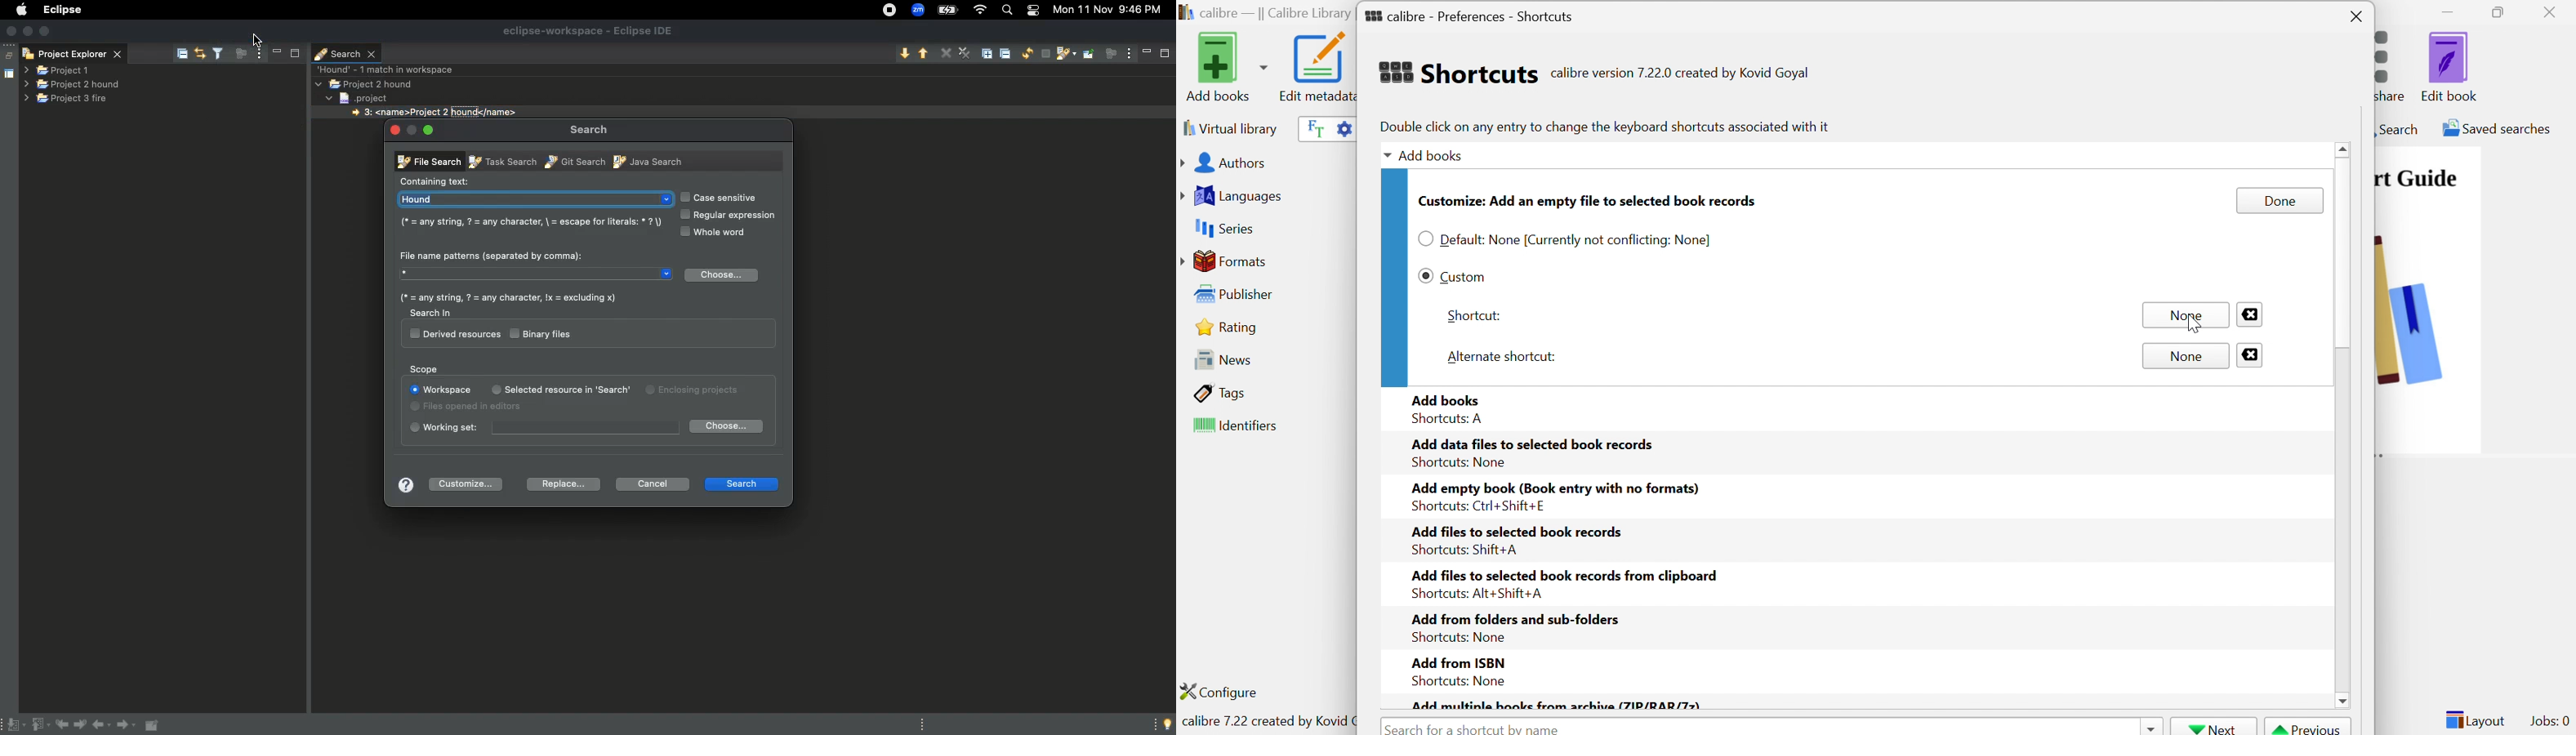 The image size is (2576, 756). I want to click on News, so click(1218, 359).